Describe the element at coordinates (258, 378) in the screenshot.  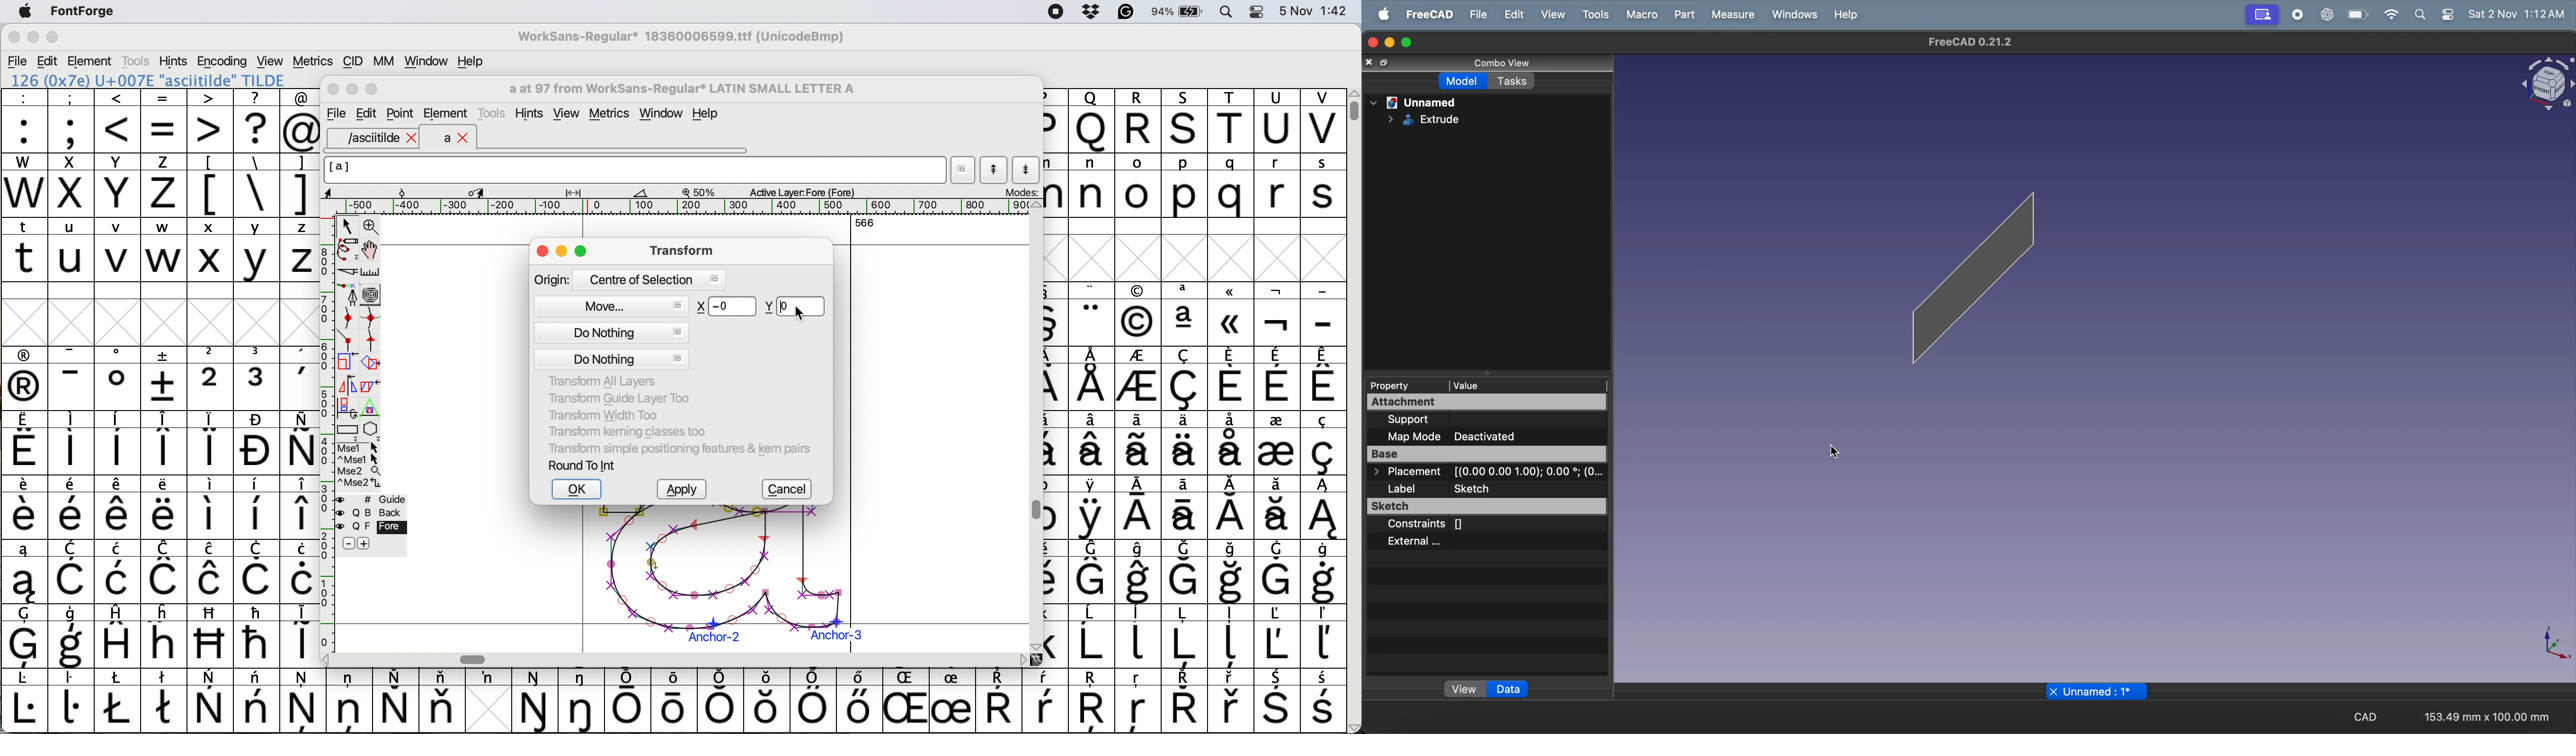
I see `symbol` at that location.